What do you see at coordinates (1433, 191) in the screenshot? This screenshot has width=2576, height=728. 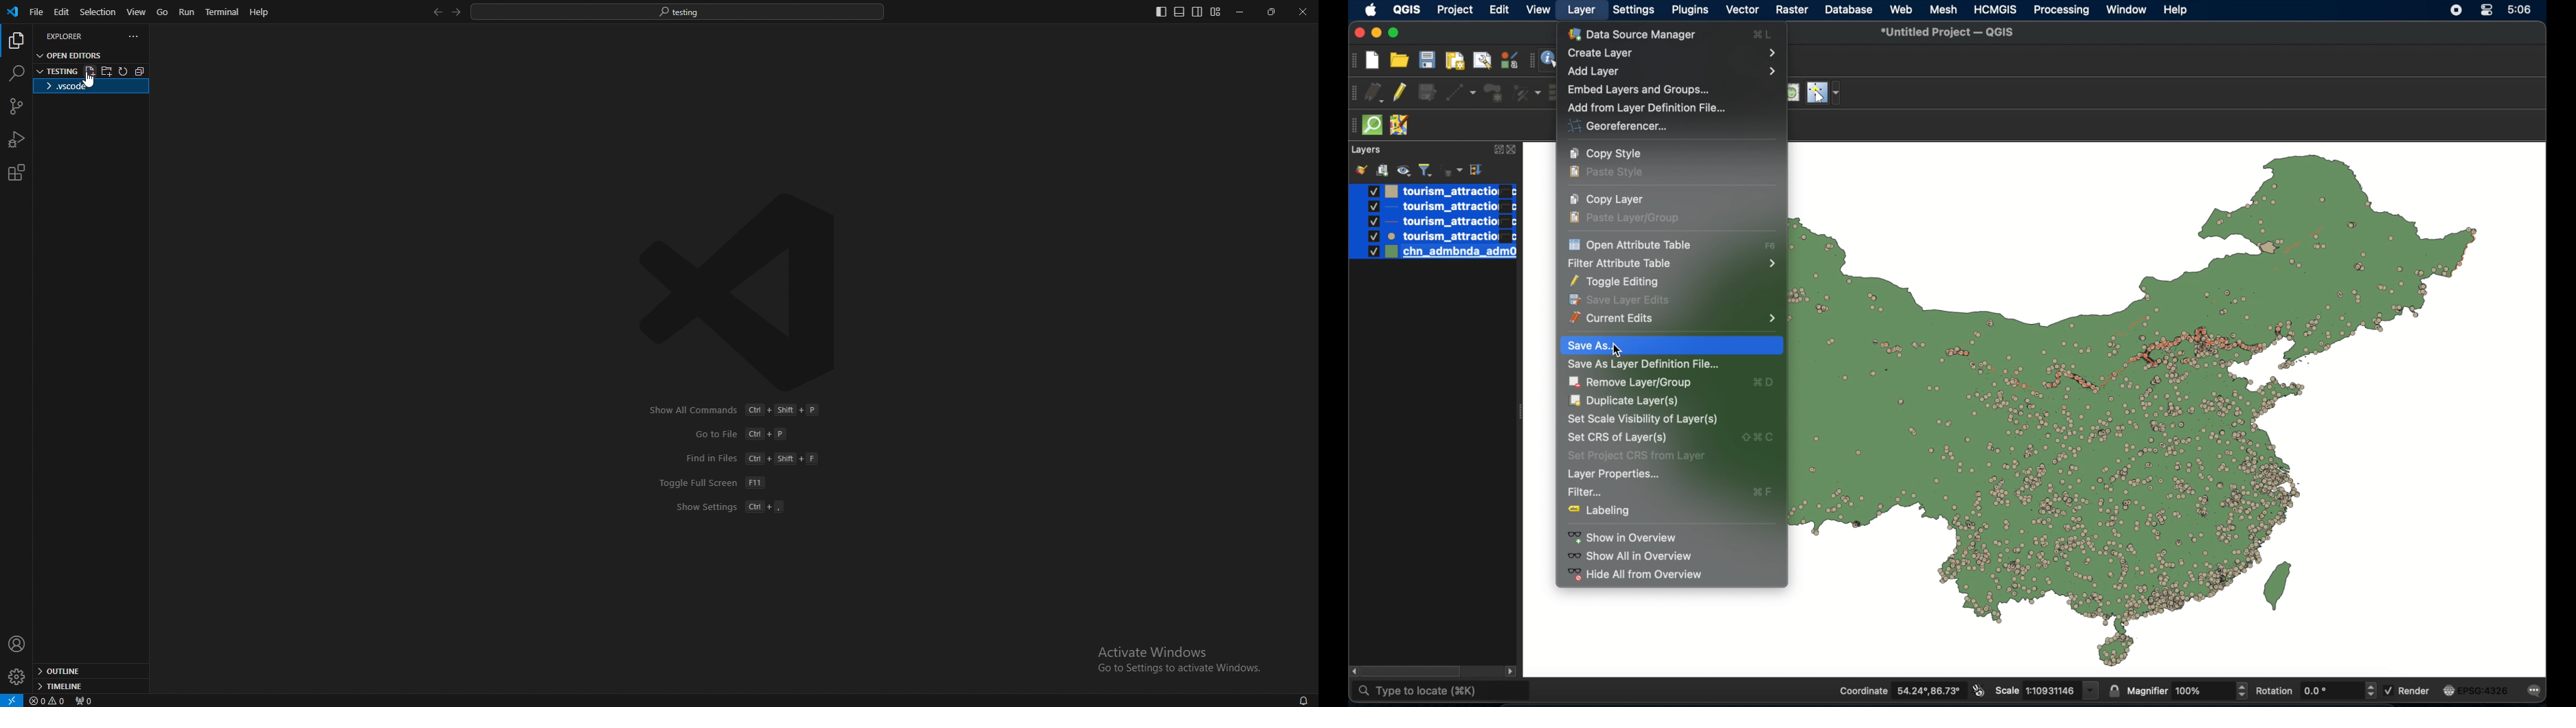 I see `layer1` at bounding box center [1433, 191].